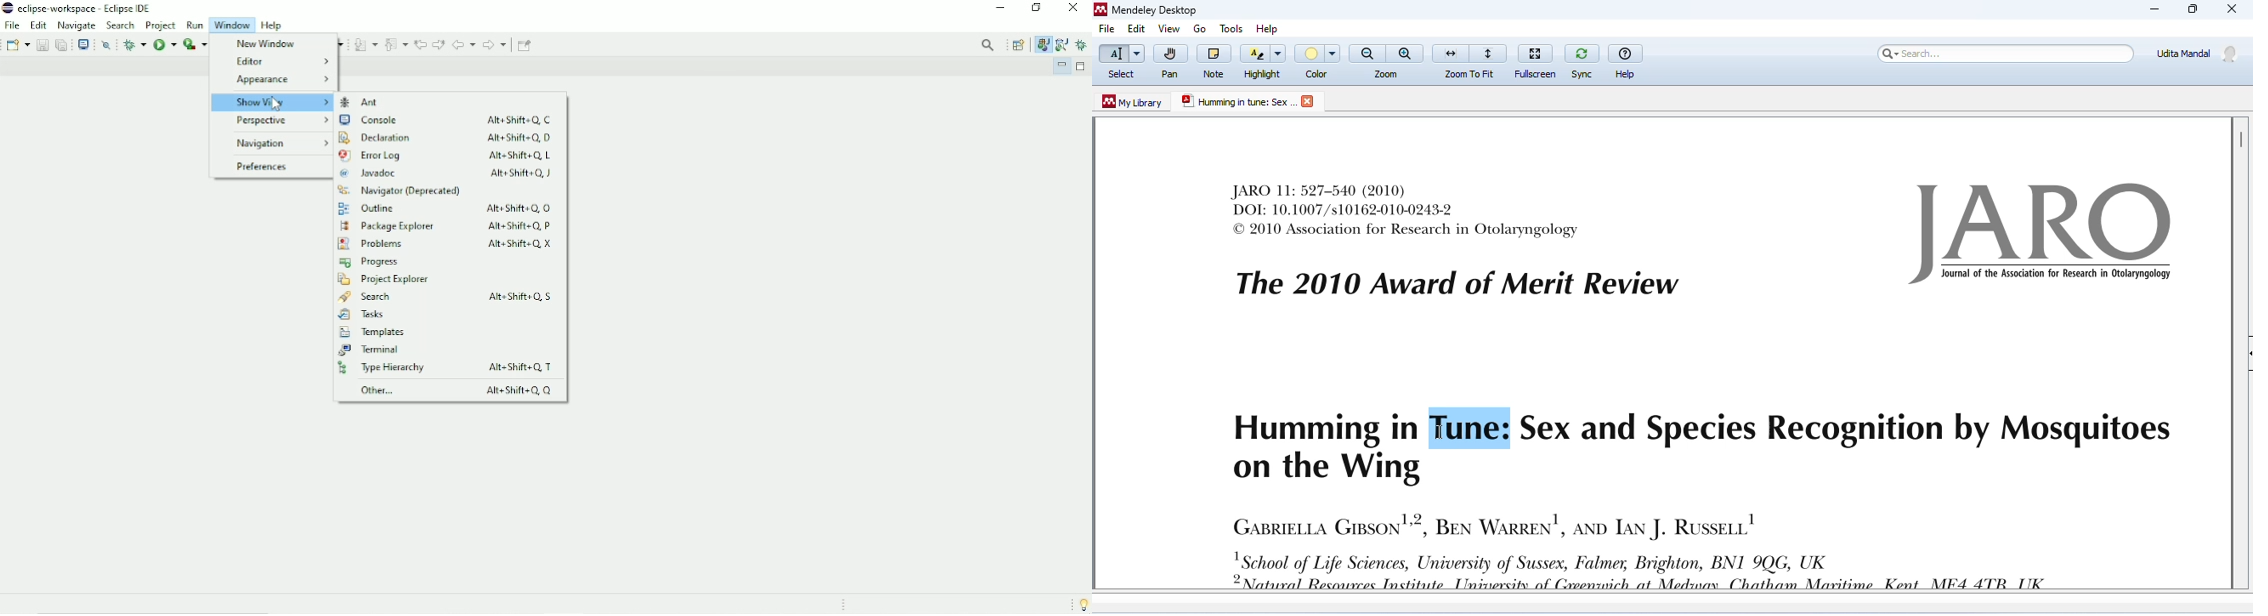 The height and width of the screenshot is (616, 2268). I want to click on “School of Life Sciences, University of Sussex, Falmer, Brighton, BN1 9QG, UK, so click(1655, 571).